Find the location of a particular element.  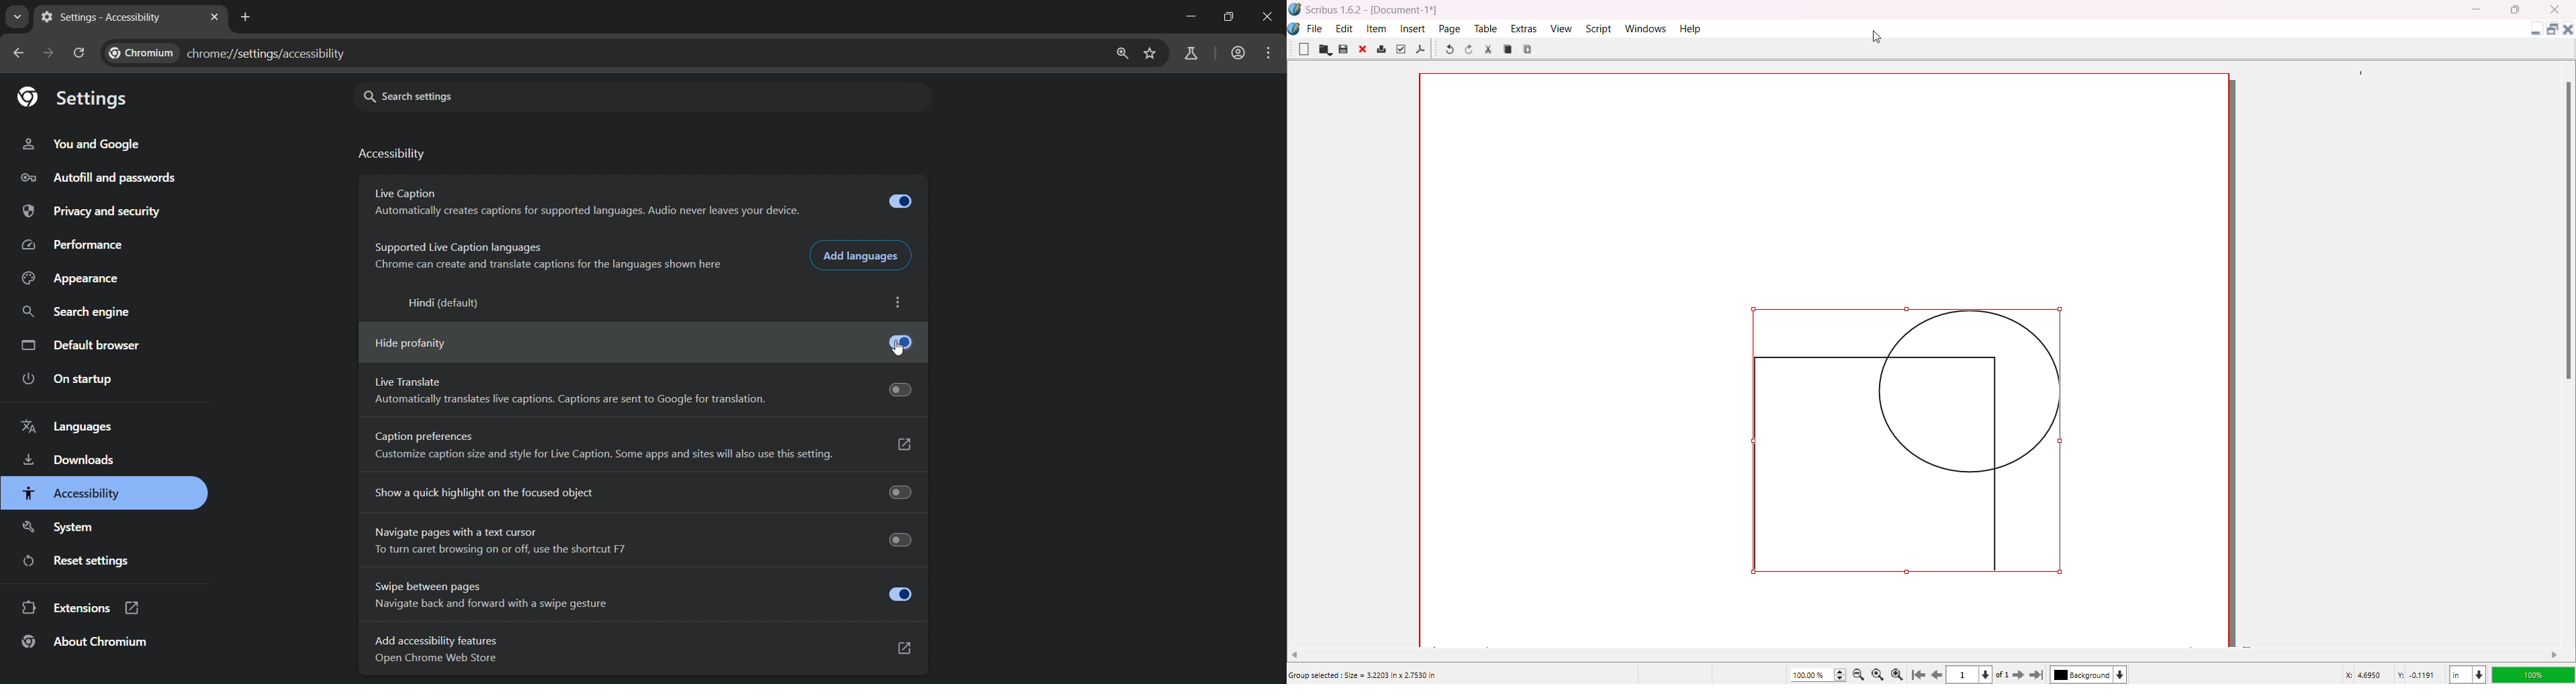

more actions is located at coordinates (903, 304).